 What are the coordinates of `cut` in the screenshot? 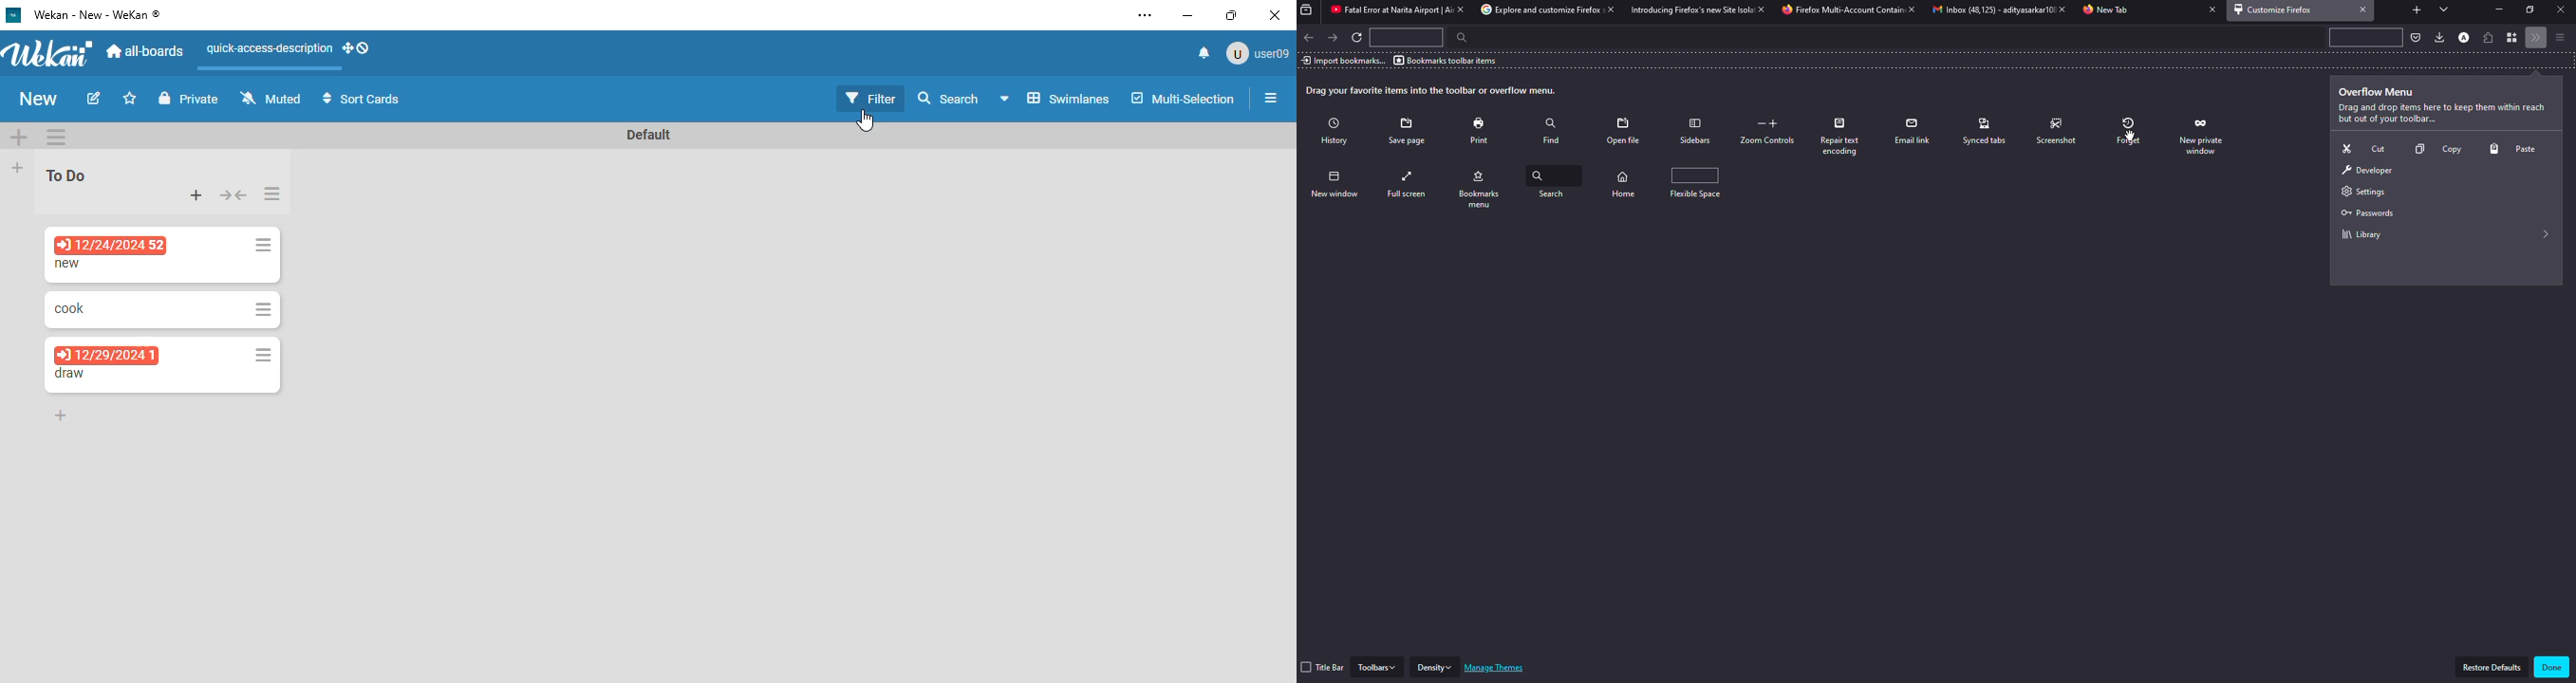 It's located at (2361, 148).